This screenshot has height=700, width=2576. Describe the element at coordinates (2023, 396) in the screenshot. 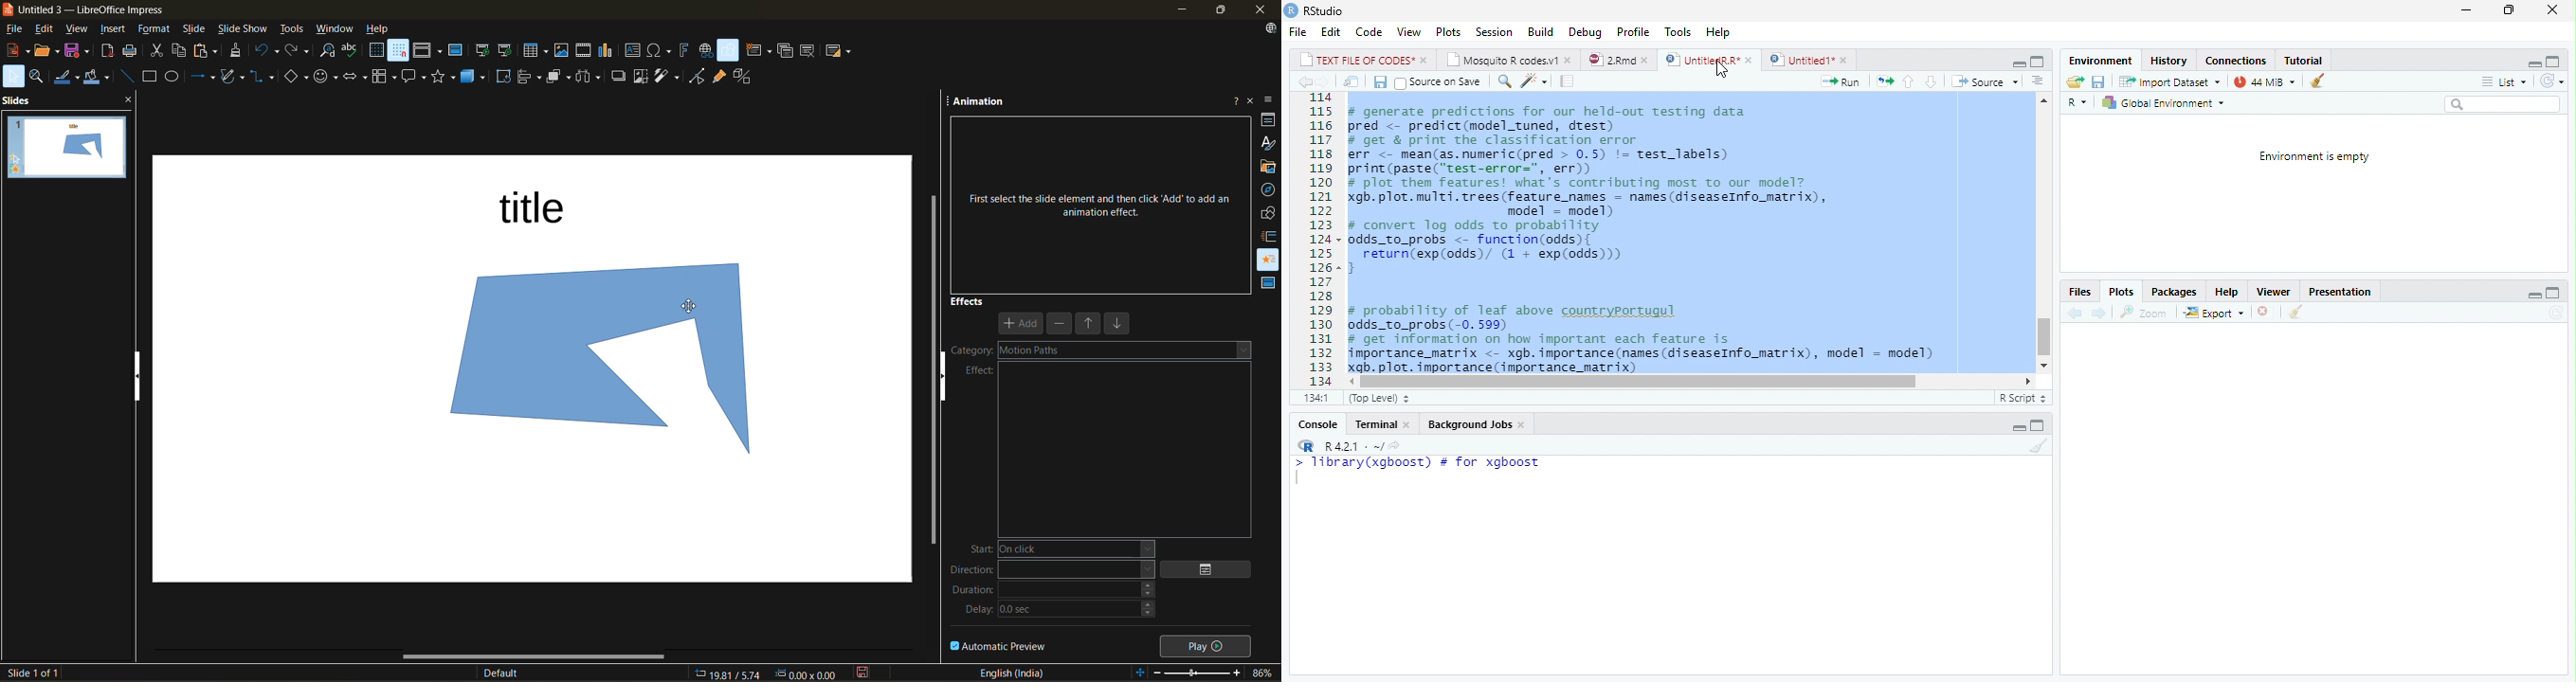

I see `R Script` at that location.